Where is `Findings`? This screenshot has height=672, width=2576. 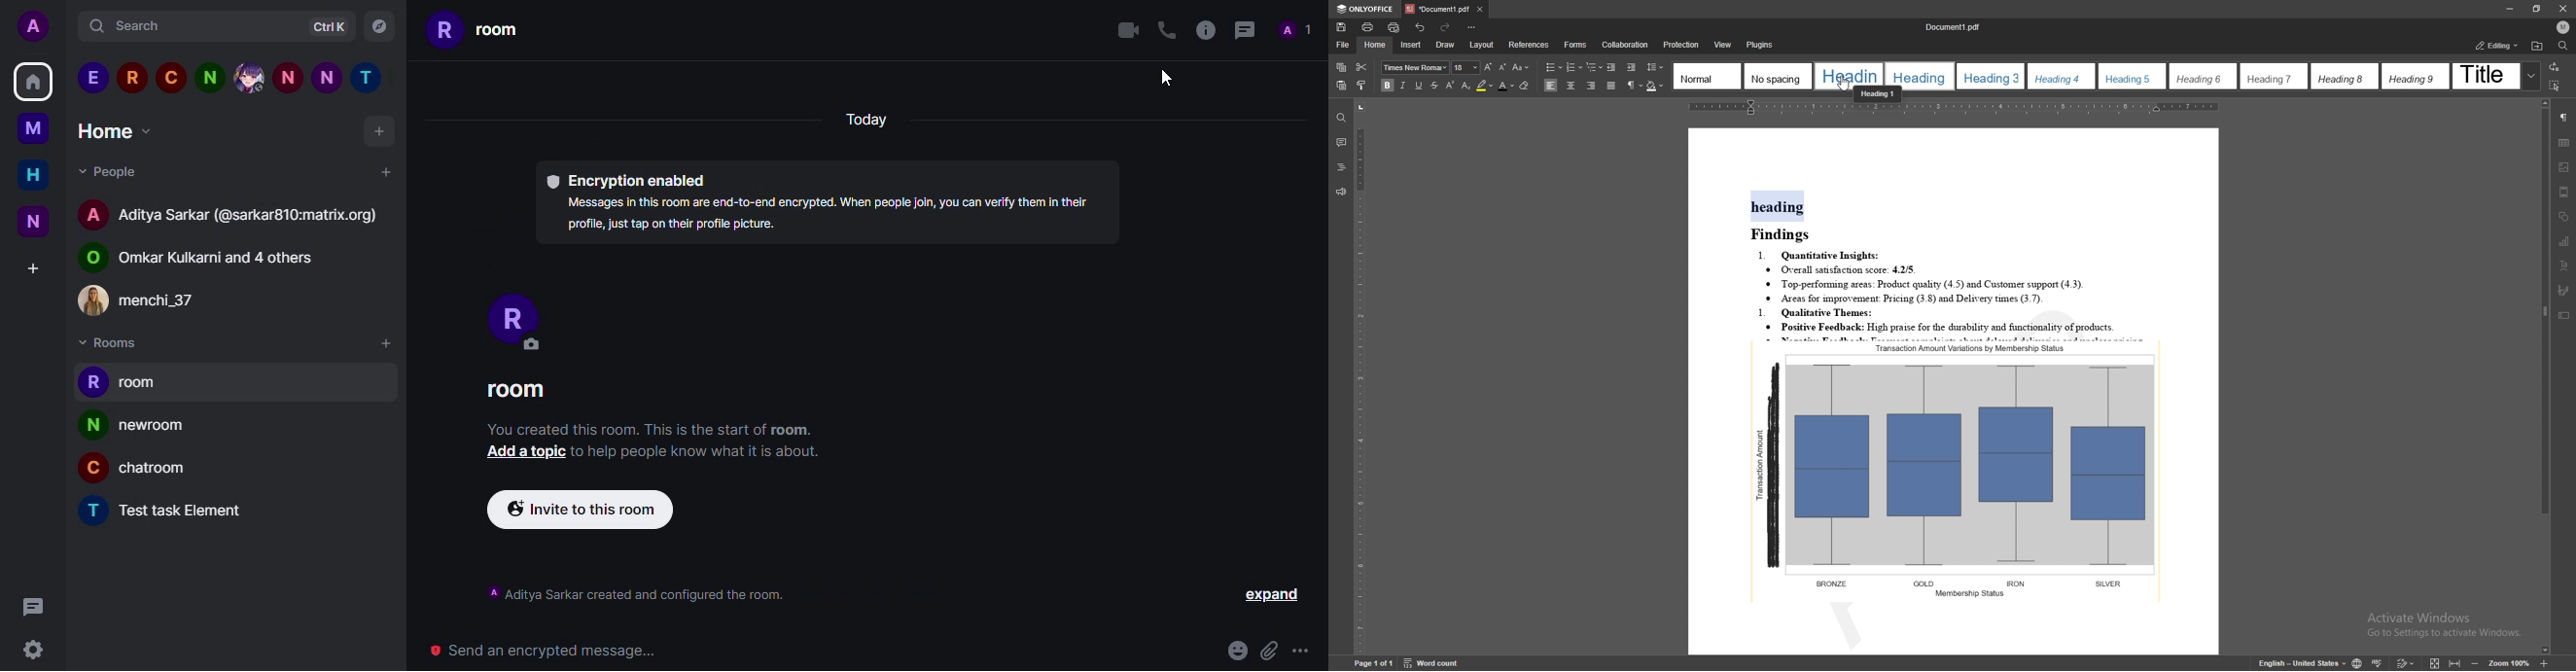 Findings is located at coordinates (1786, 235).